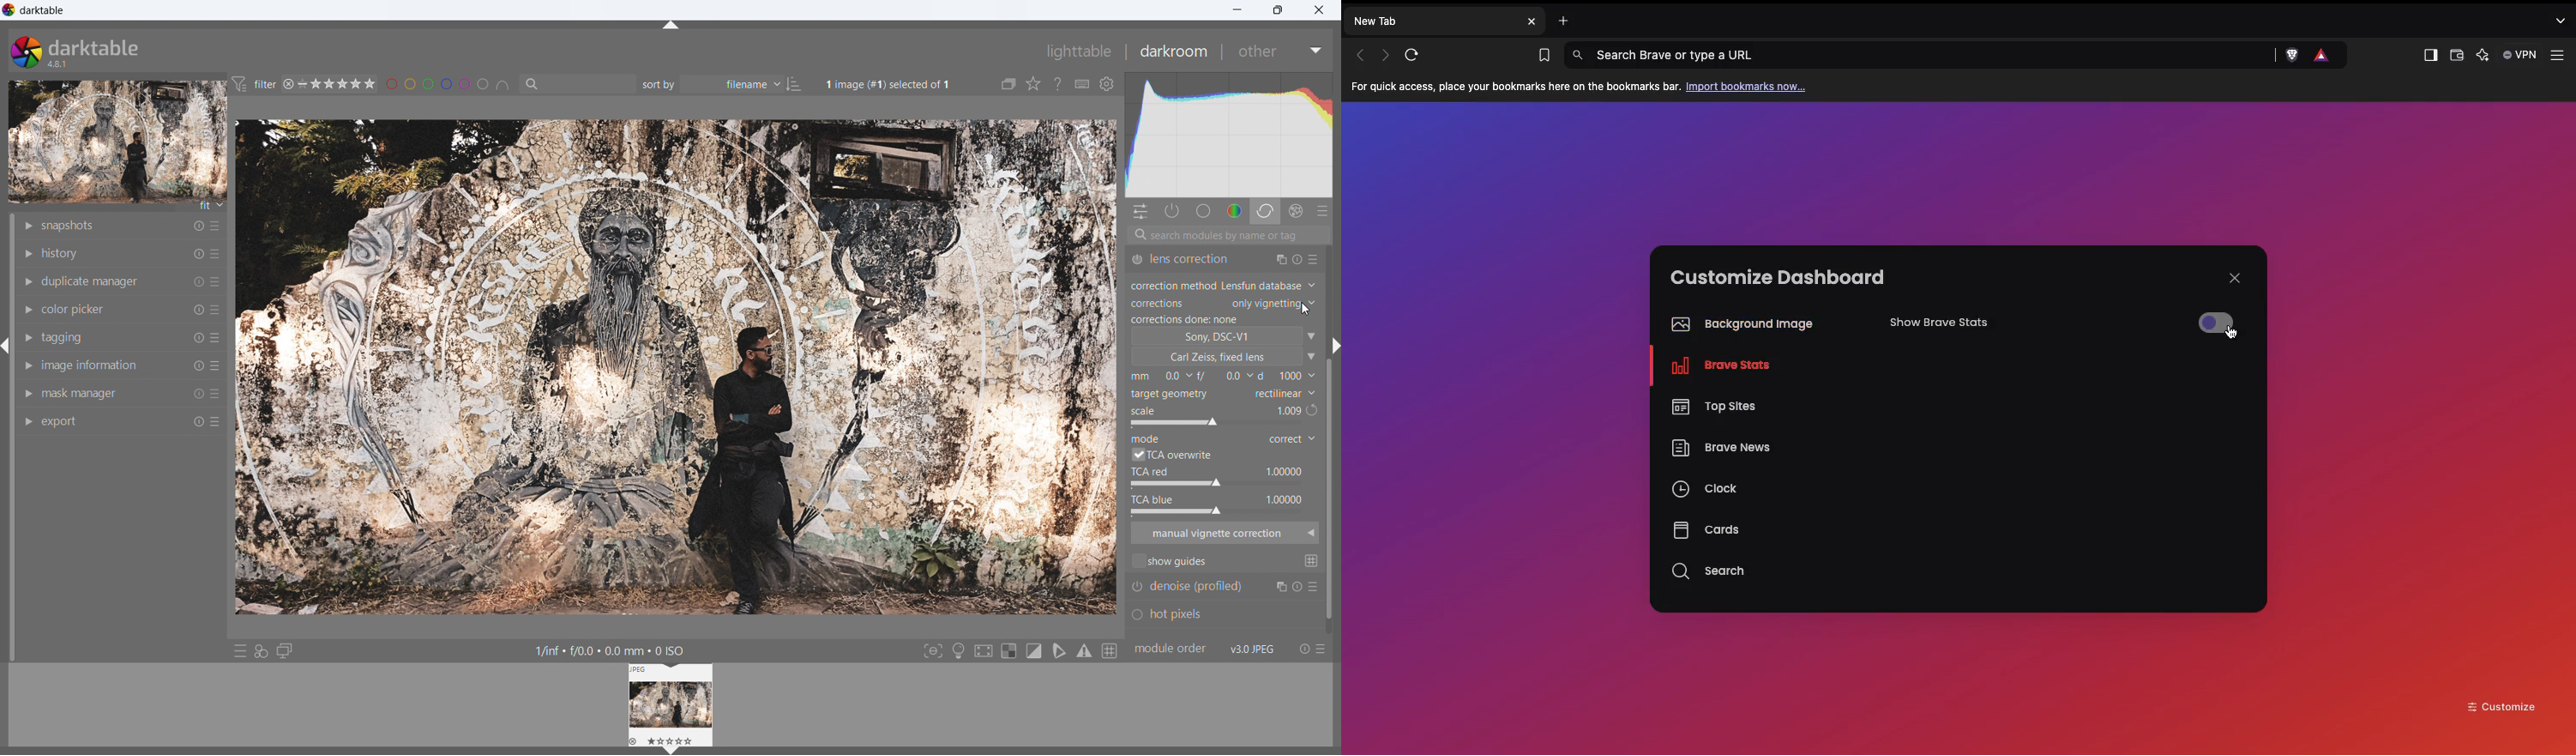 The height and width of the screenshot is (756, 2576). Describe the element at coordinates (1226, 336) in the screenshot. I see `camera type` at that location.